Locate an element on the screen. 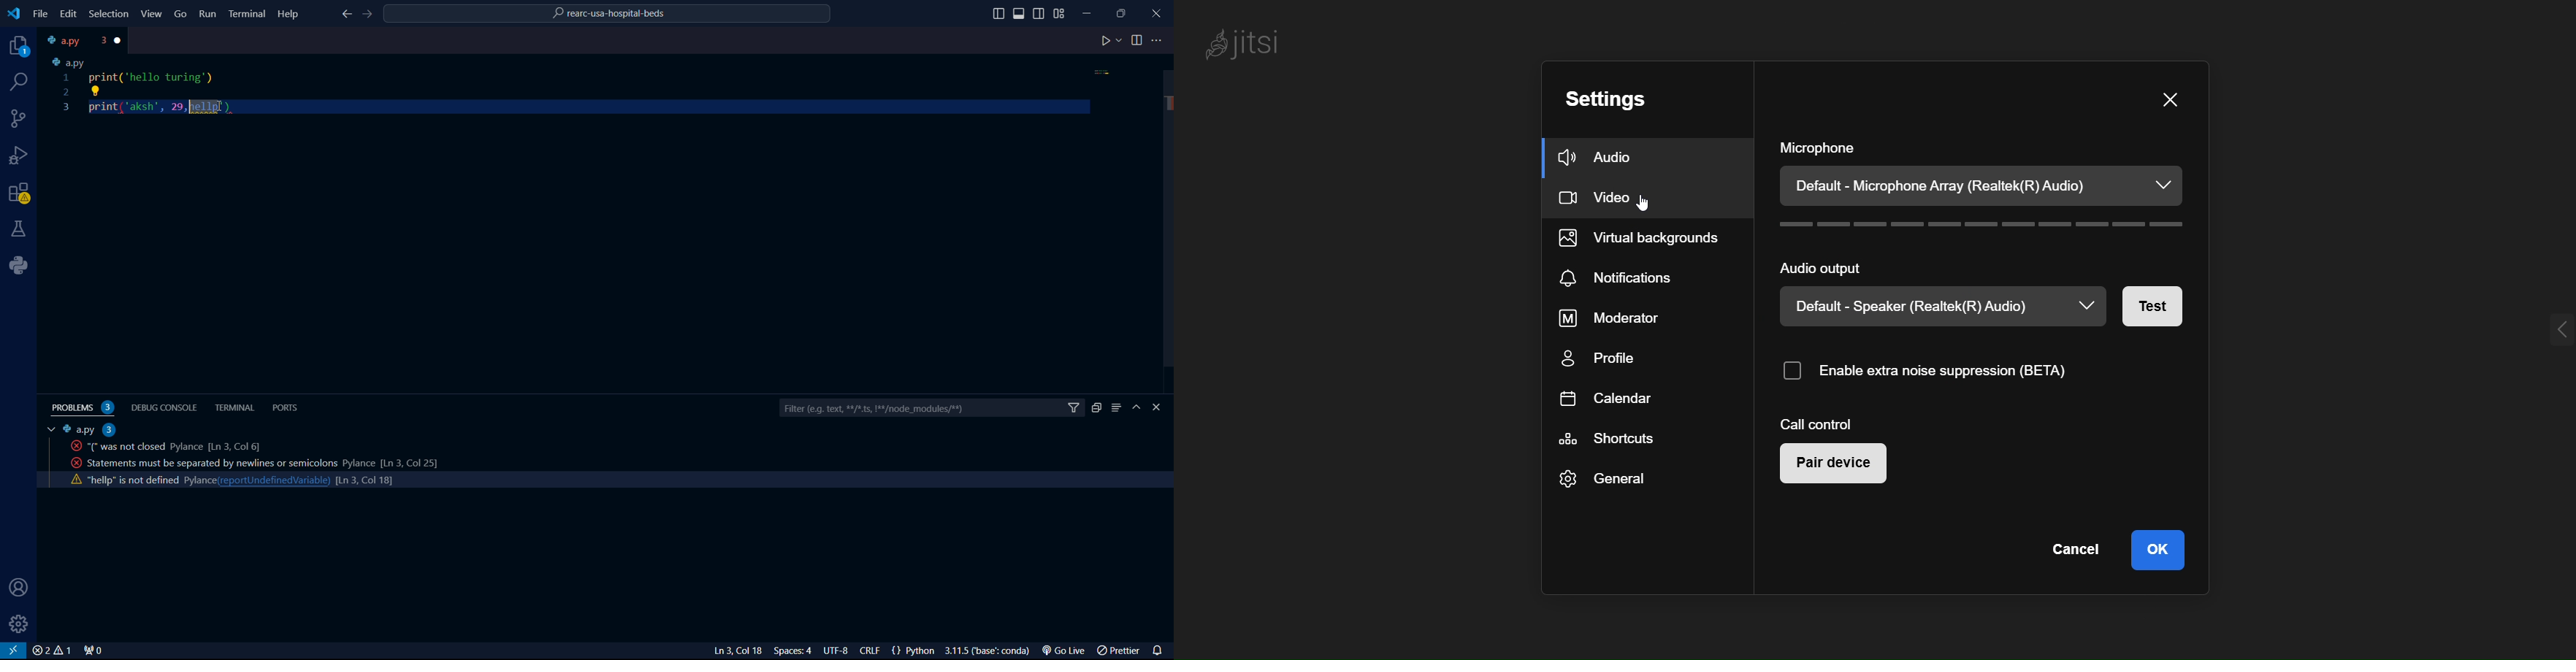 This screenshot has width=2576, height=672. minimize is located at coordinates (1091, 10).